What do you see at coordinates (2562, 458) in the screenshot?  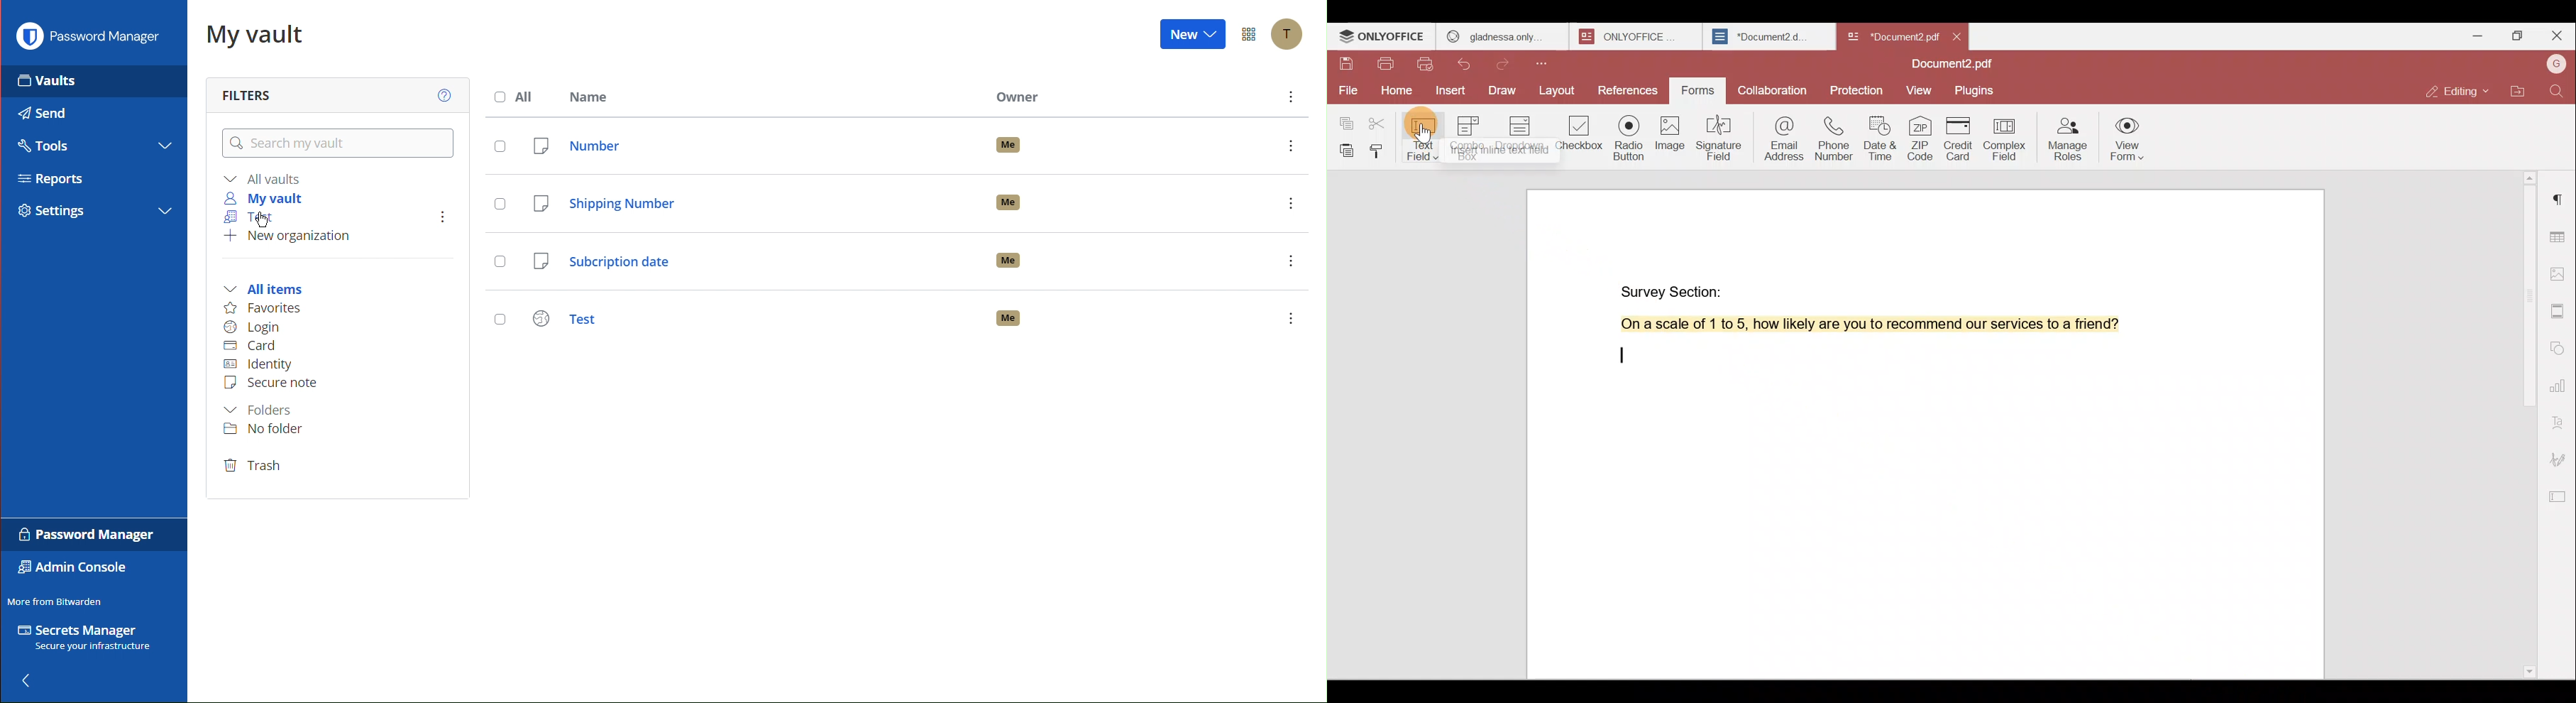 I see `Signature settings` at bounding box center [2562, 458].